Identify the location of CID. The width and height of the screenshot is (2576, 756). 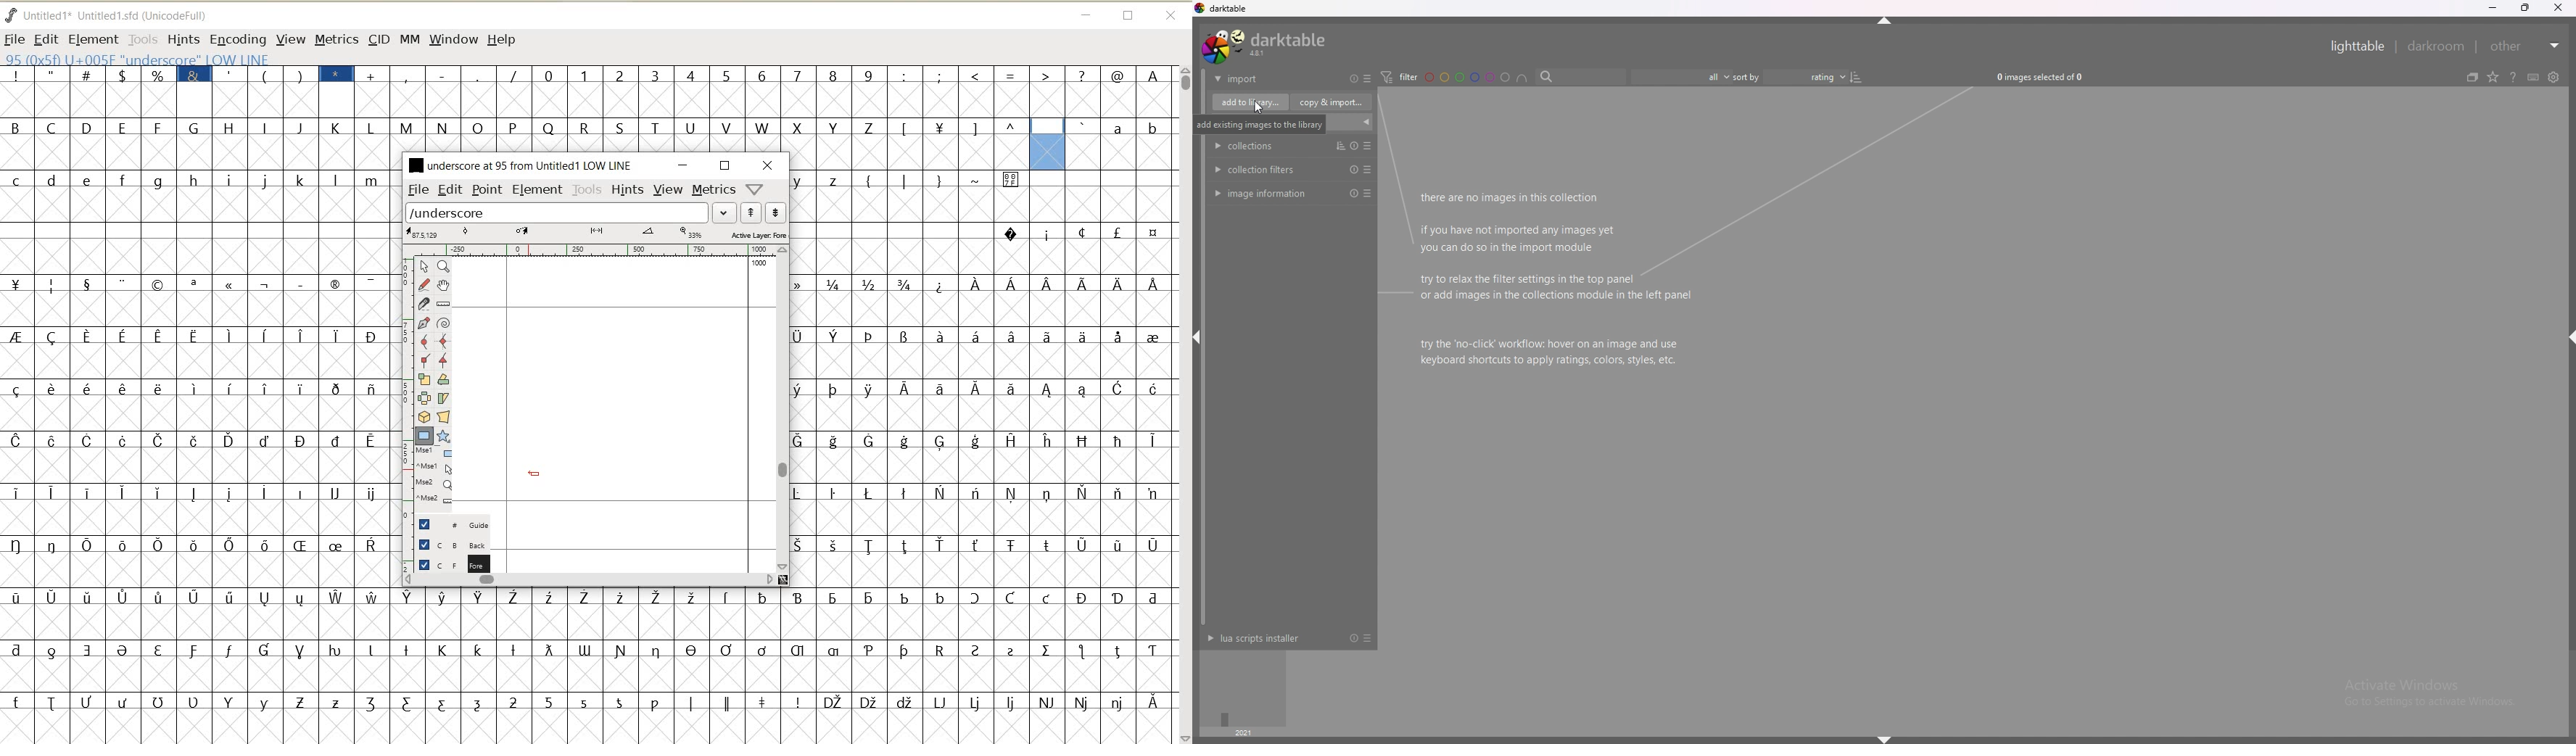
(379, 41).